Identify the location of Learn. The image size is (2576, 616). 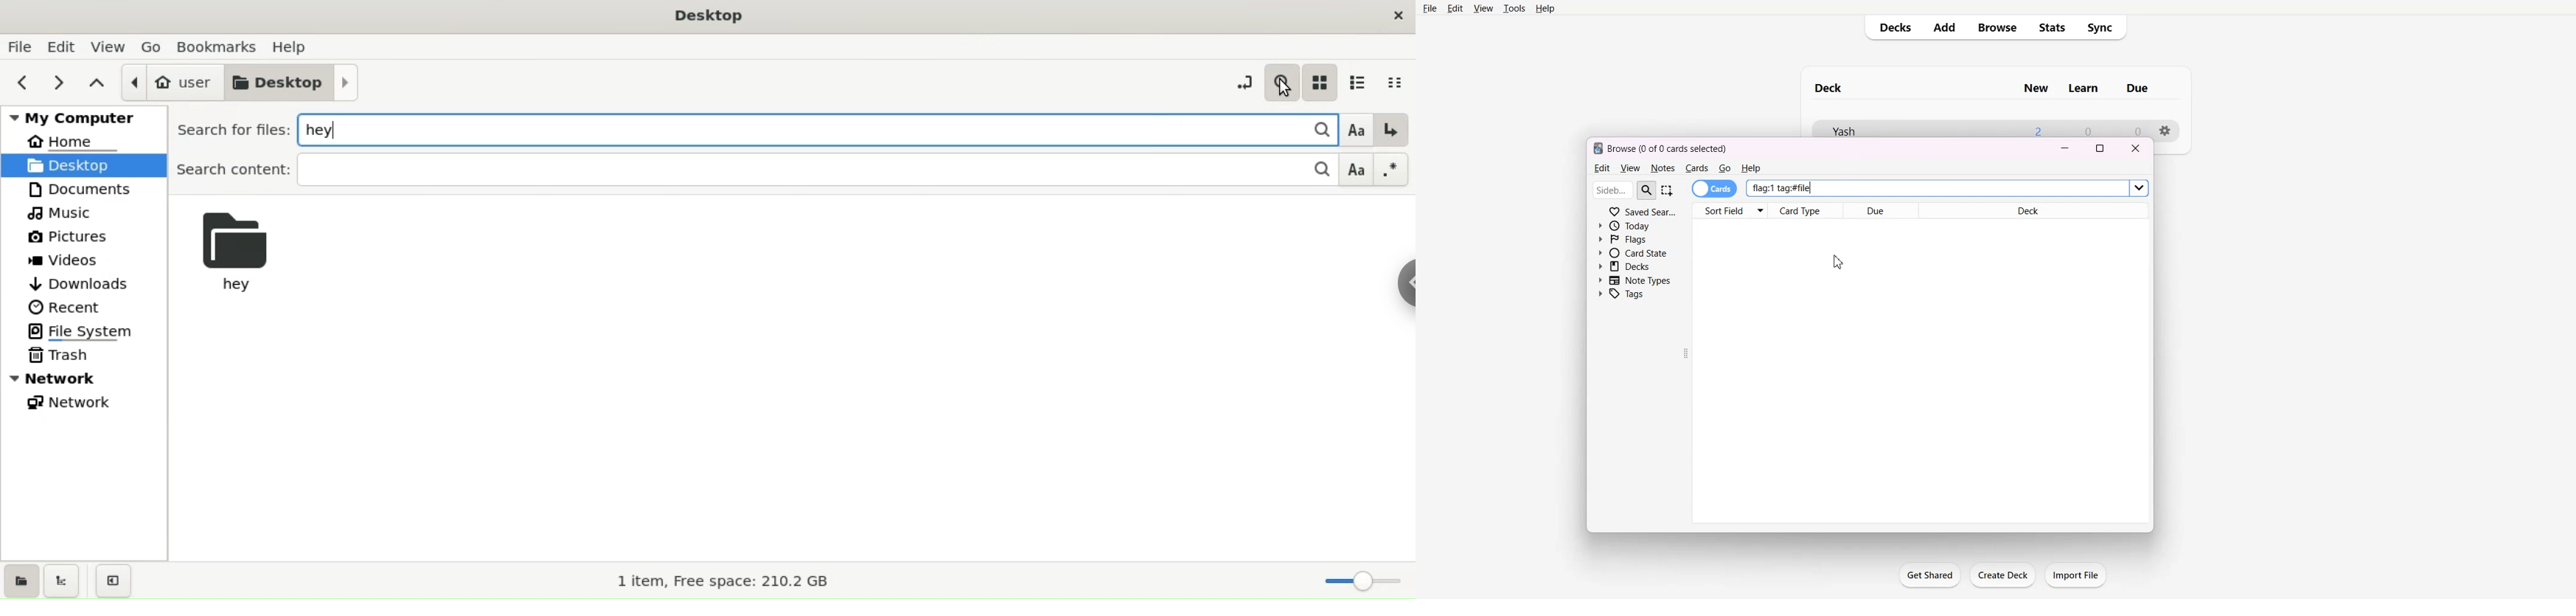
(2089, 87).